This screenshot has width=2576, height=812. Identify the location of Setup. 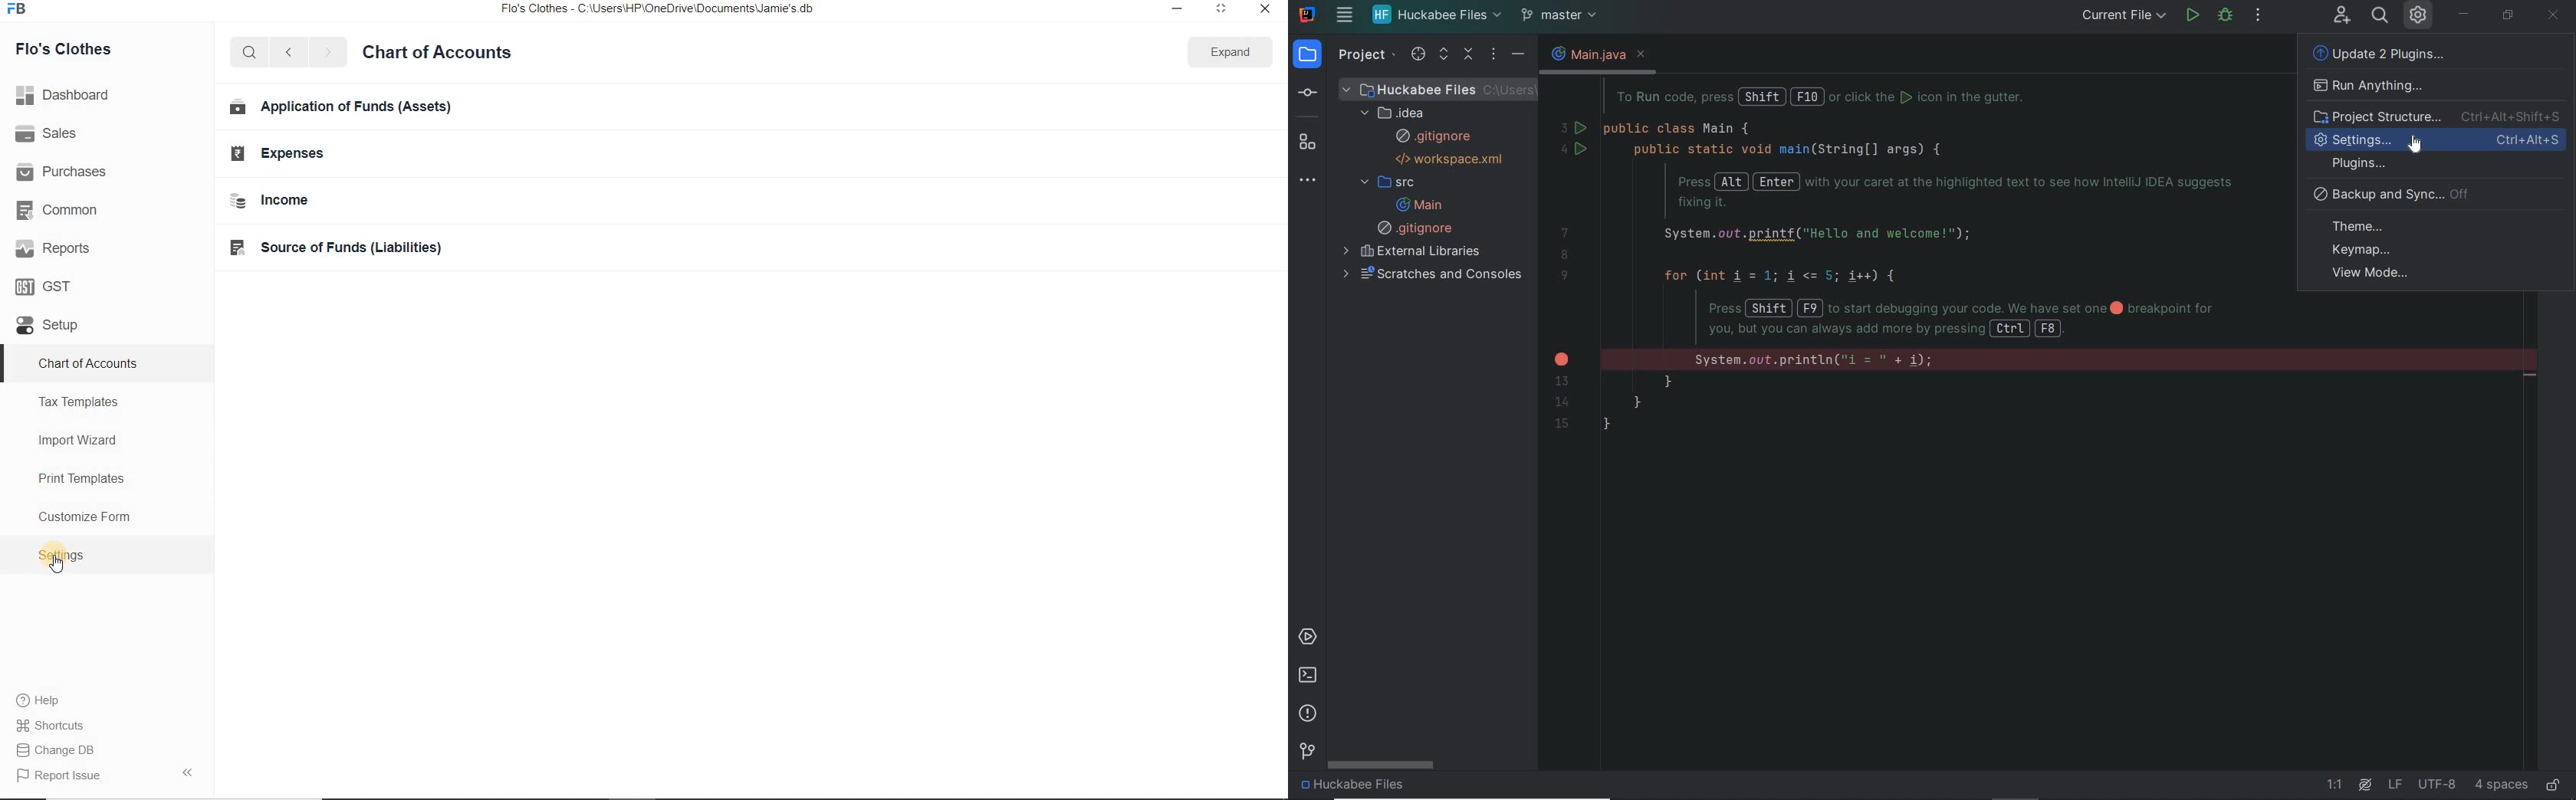
(51, 323).